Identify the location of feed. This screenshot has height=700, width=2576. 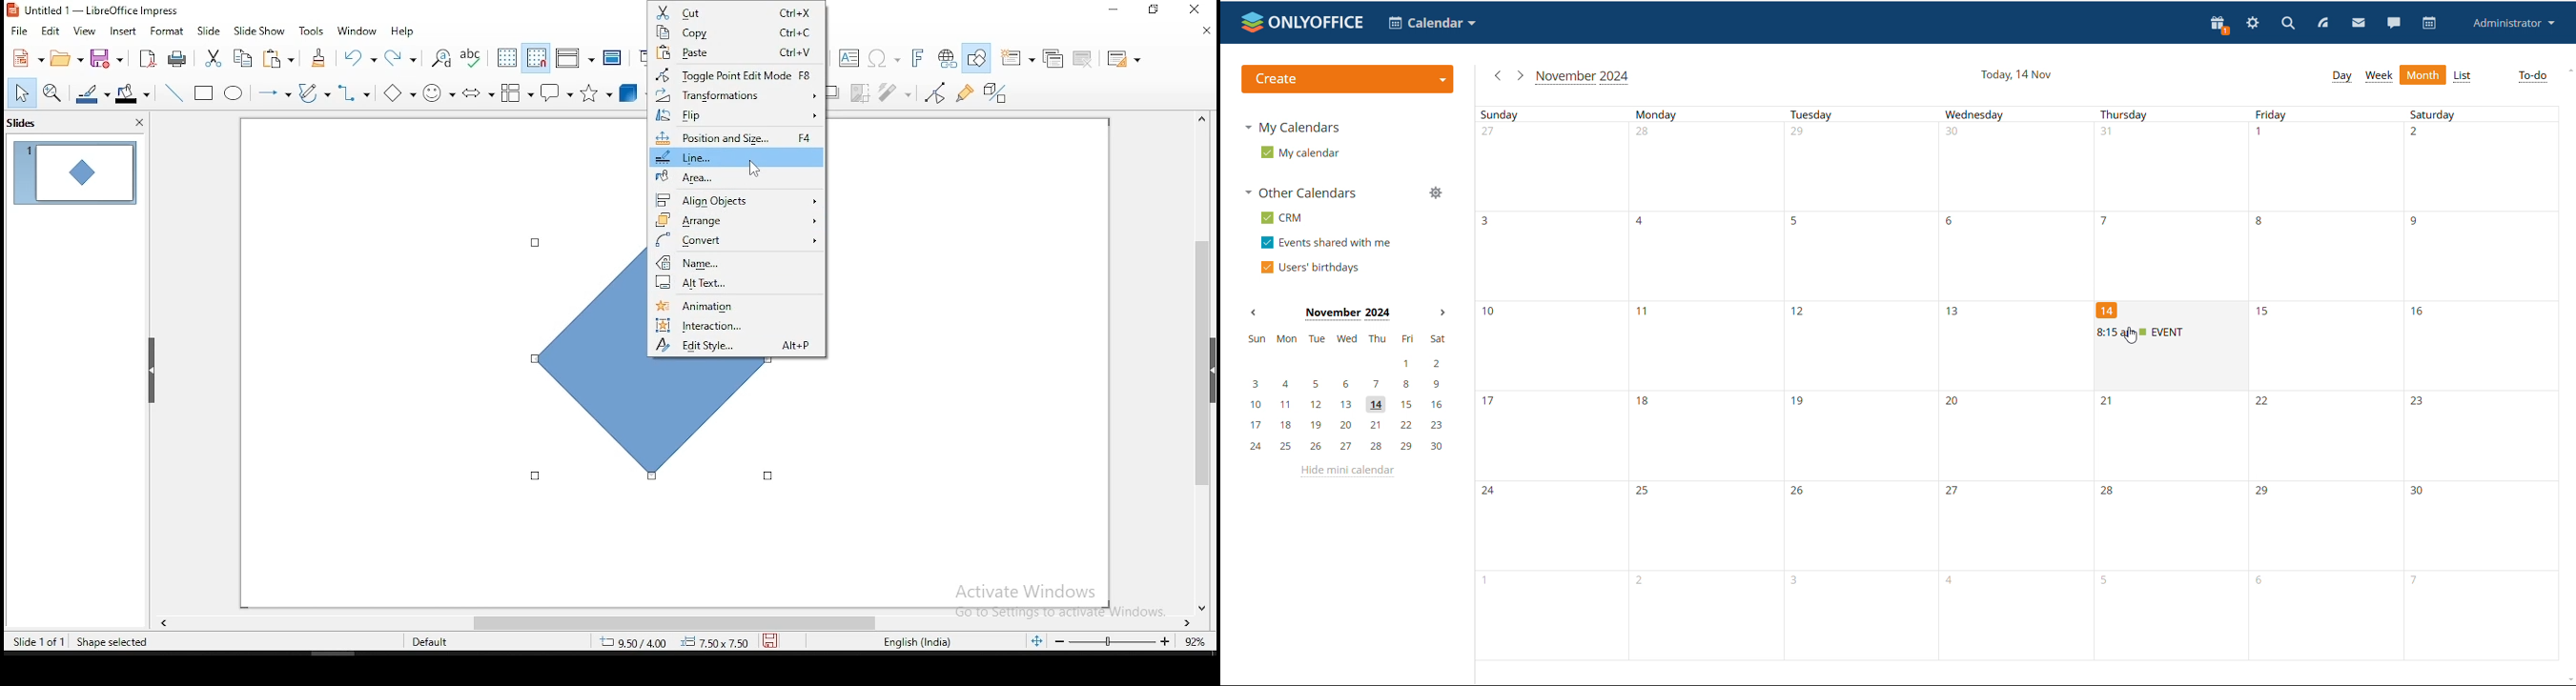
(2322, 23).